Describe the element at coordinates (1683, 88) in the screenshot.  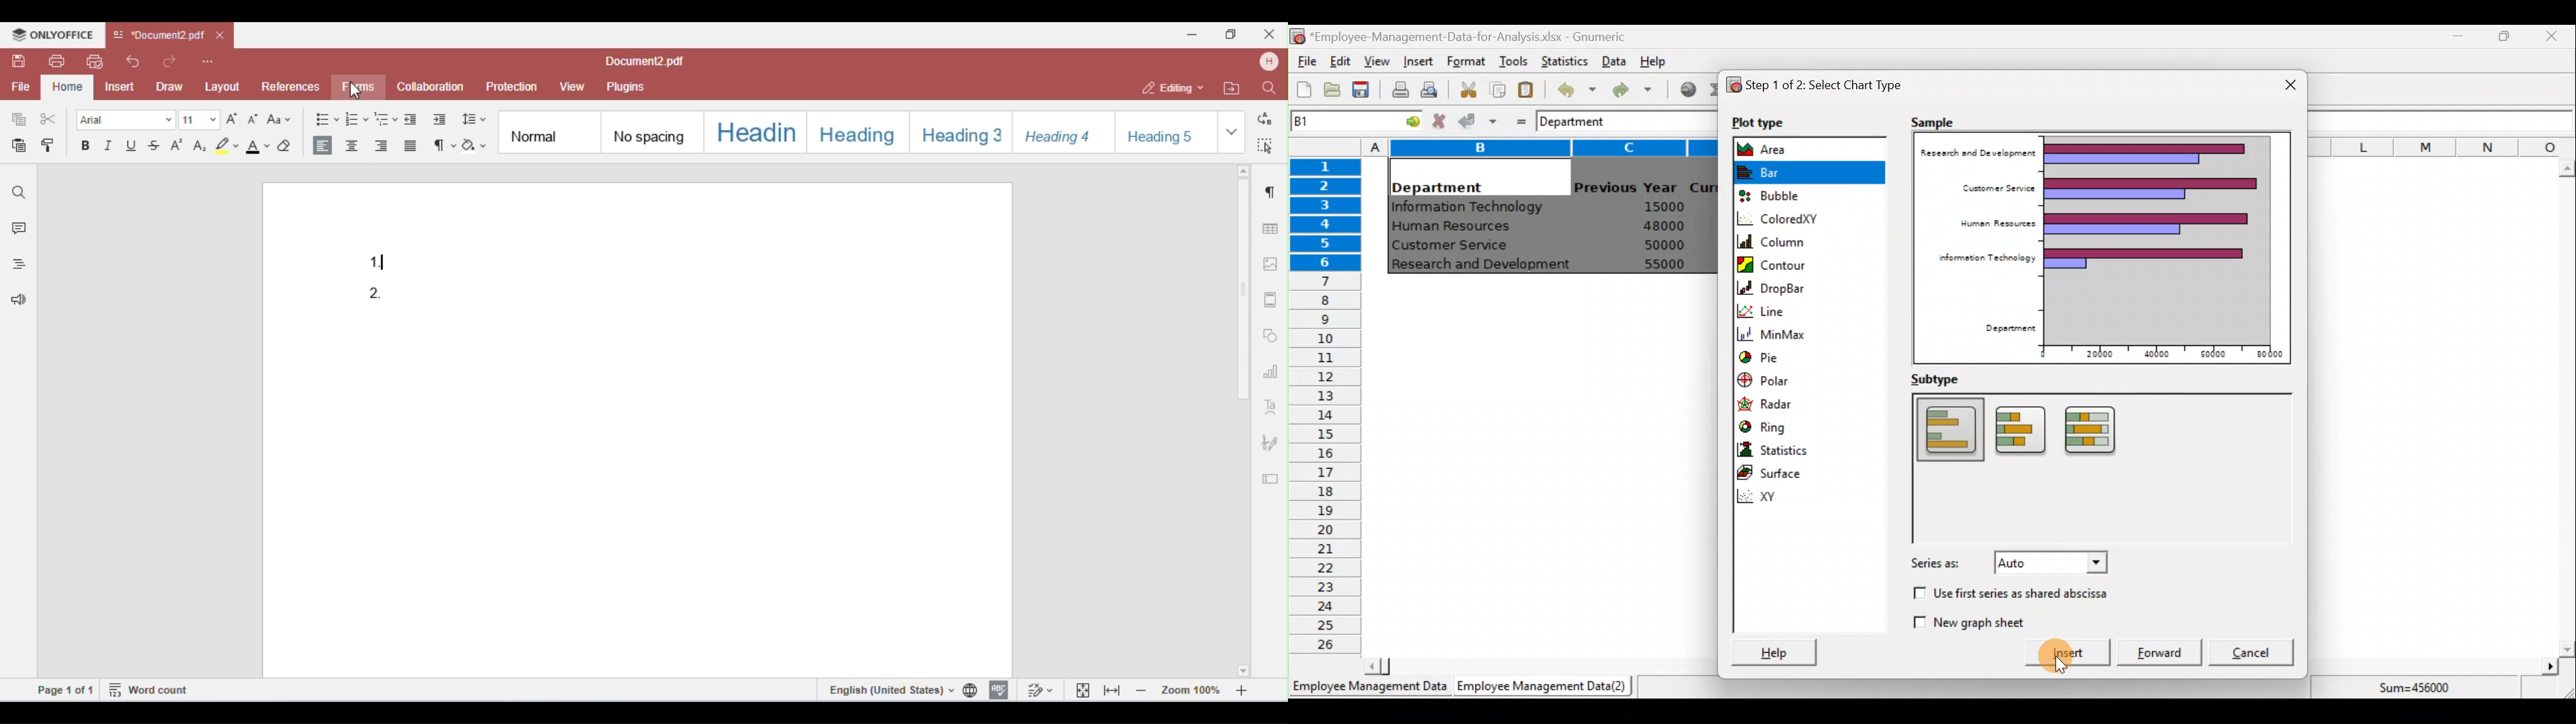
I see `Insert hyperlink` at that location.